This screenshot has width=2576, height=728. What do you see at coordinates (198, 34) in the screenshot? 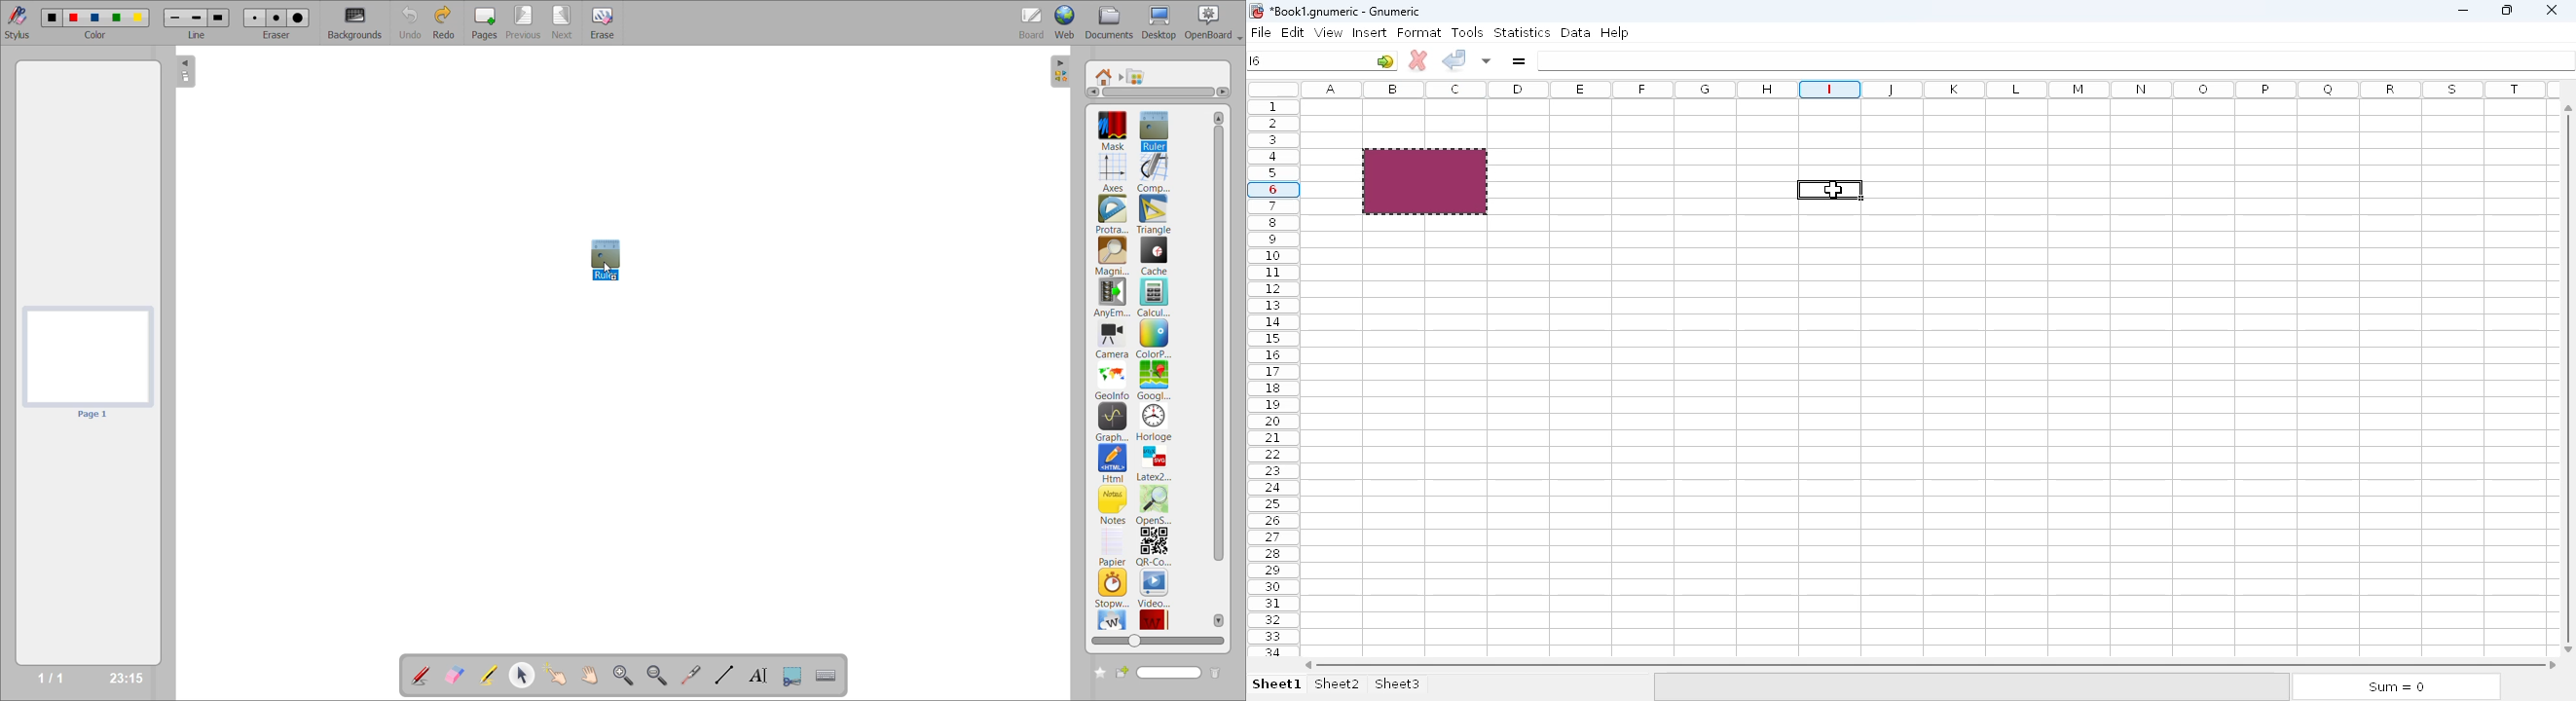
I see `line ` at bounding box center [198, 34].